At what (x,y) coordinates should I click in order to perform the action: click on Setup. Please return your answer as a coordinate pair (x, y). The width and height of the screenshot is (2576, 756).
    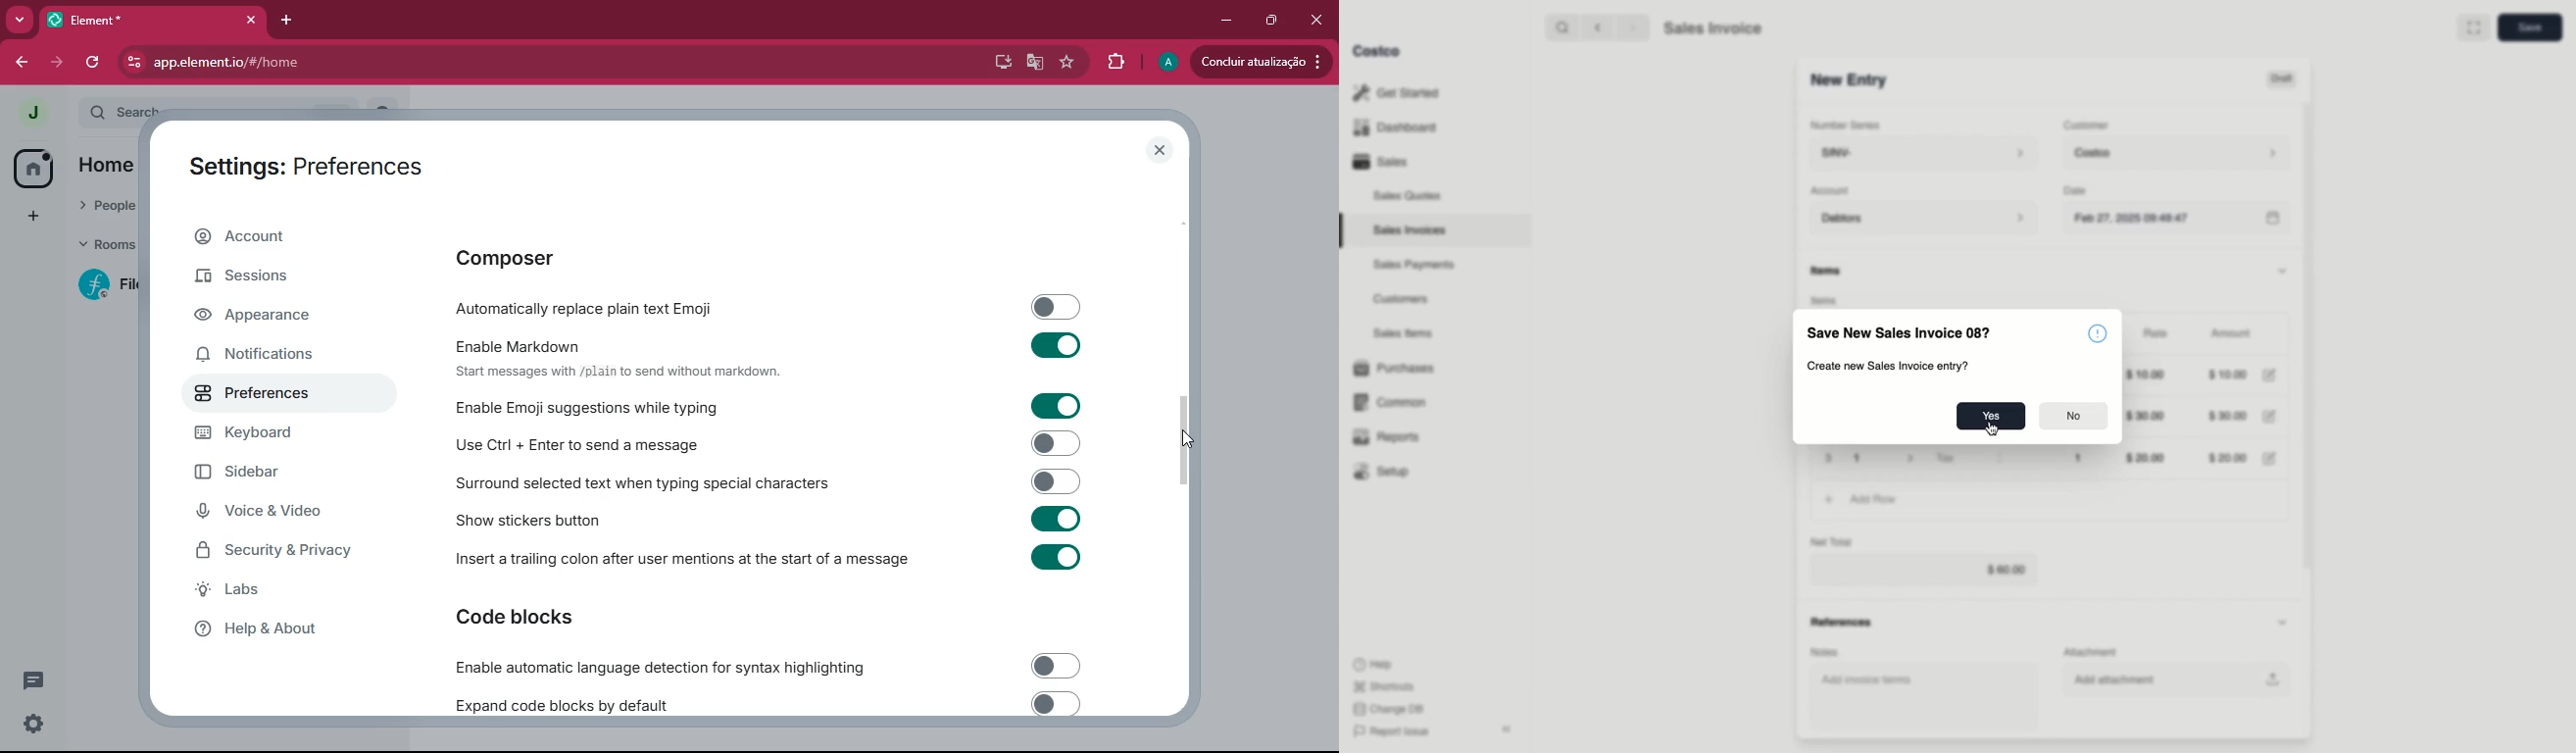
    Looking at the image, I should click on (1383, 473).